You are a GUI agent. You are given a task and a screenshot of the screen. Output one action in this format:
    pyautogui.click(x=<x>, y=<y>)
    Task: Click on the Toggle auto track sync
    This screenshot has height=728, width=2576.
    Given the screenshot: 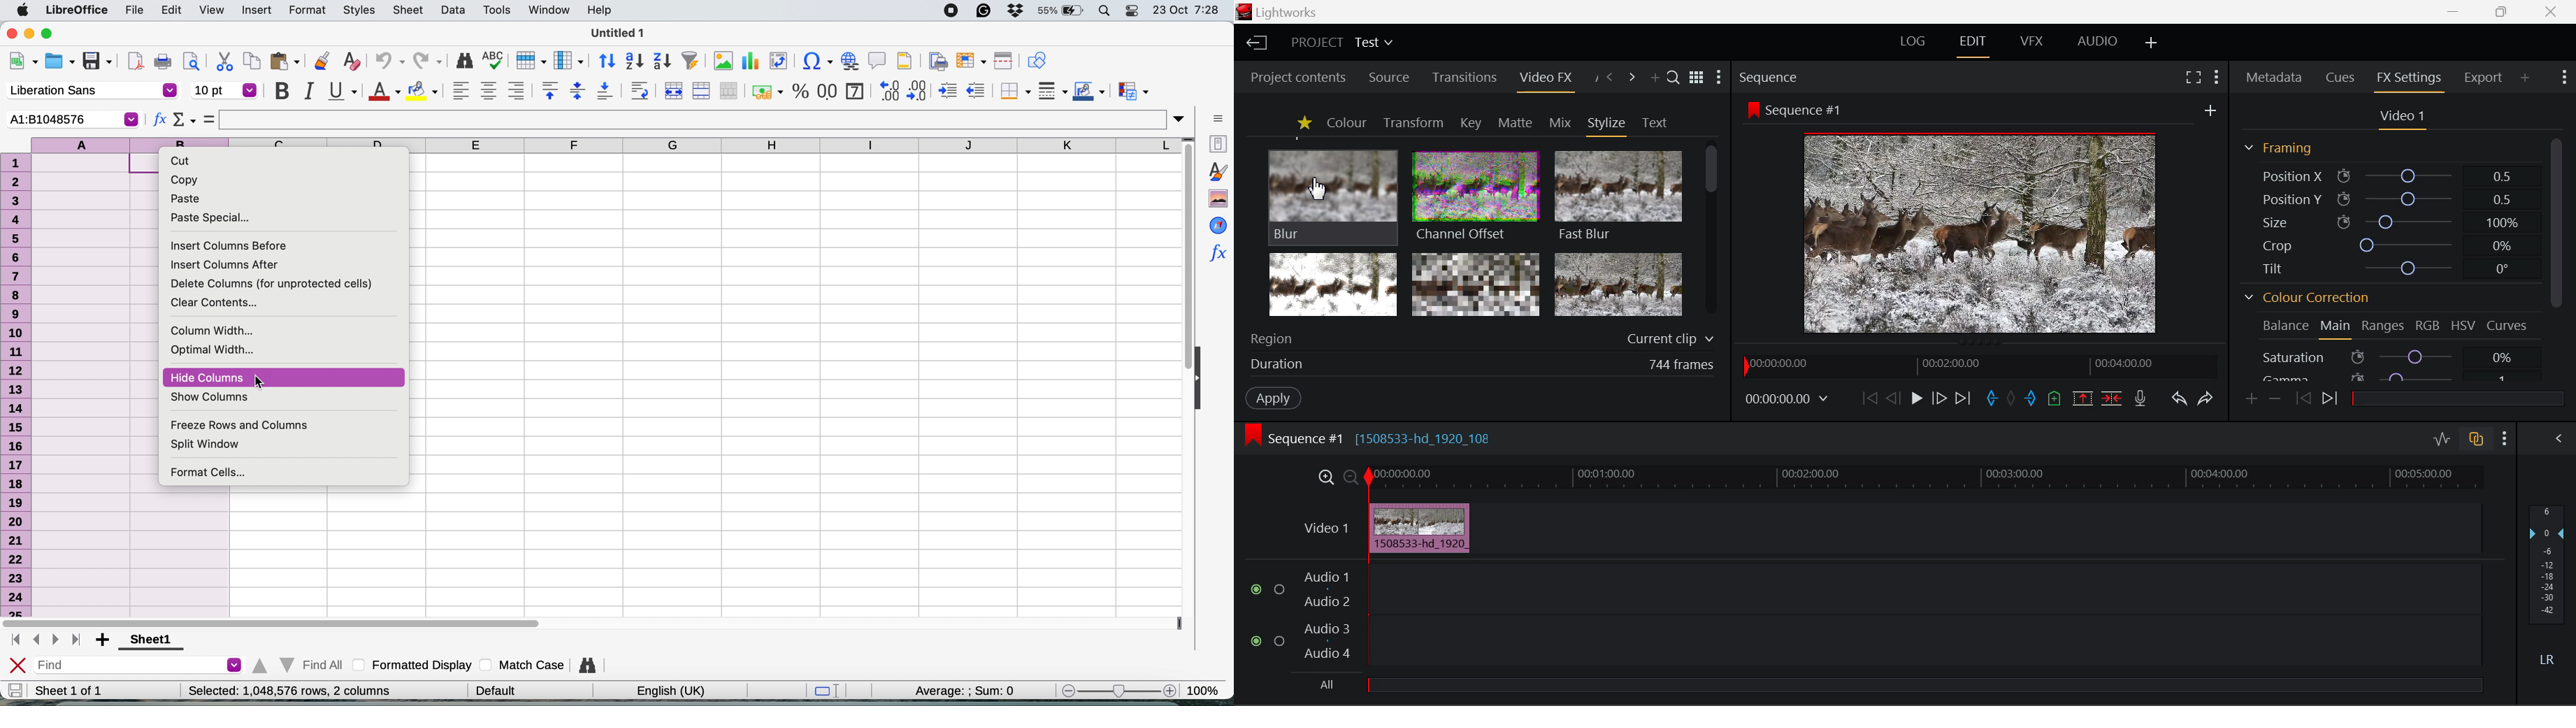 What is the action you would take?
    pyautogui.click(x=2475, y=437)
    